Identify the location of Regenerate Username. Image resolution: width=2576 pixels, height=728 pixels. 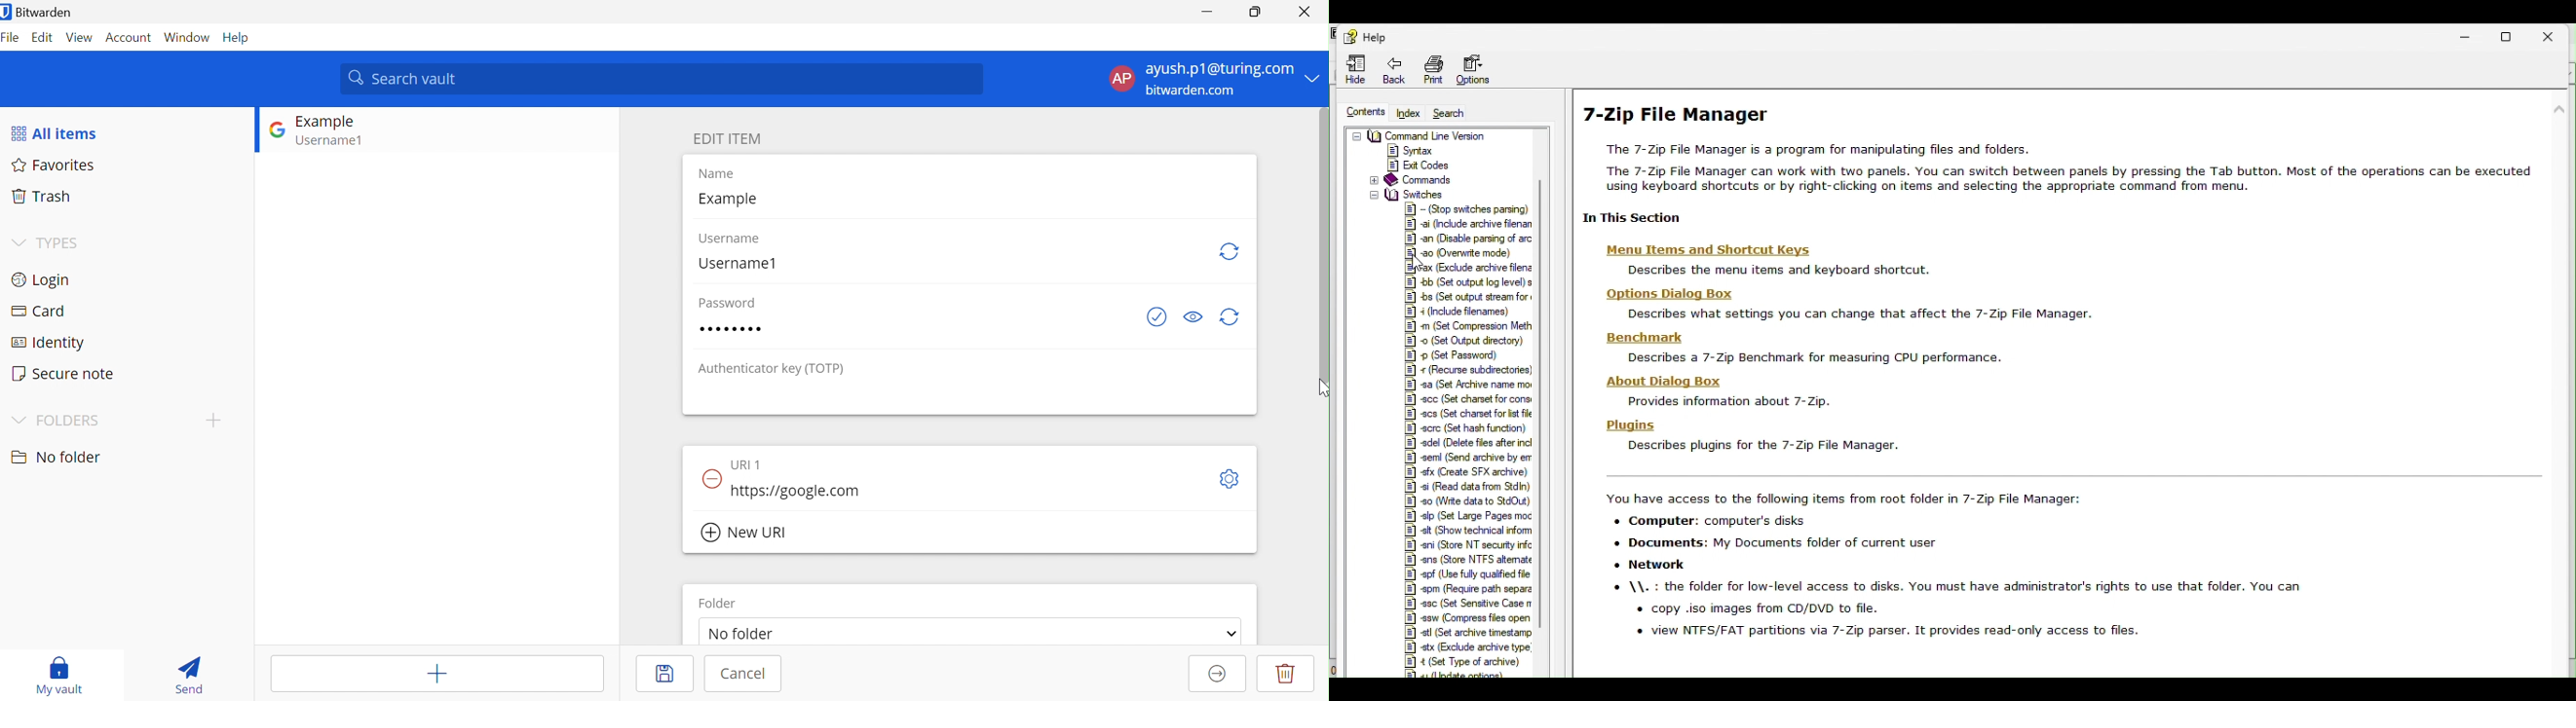
(1229, 250).